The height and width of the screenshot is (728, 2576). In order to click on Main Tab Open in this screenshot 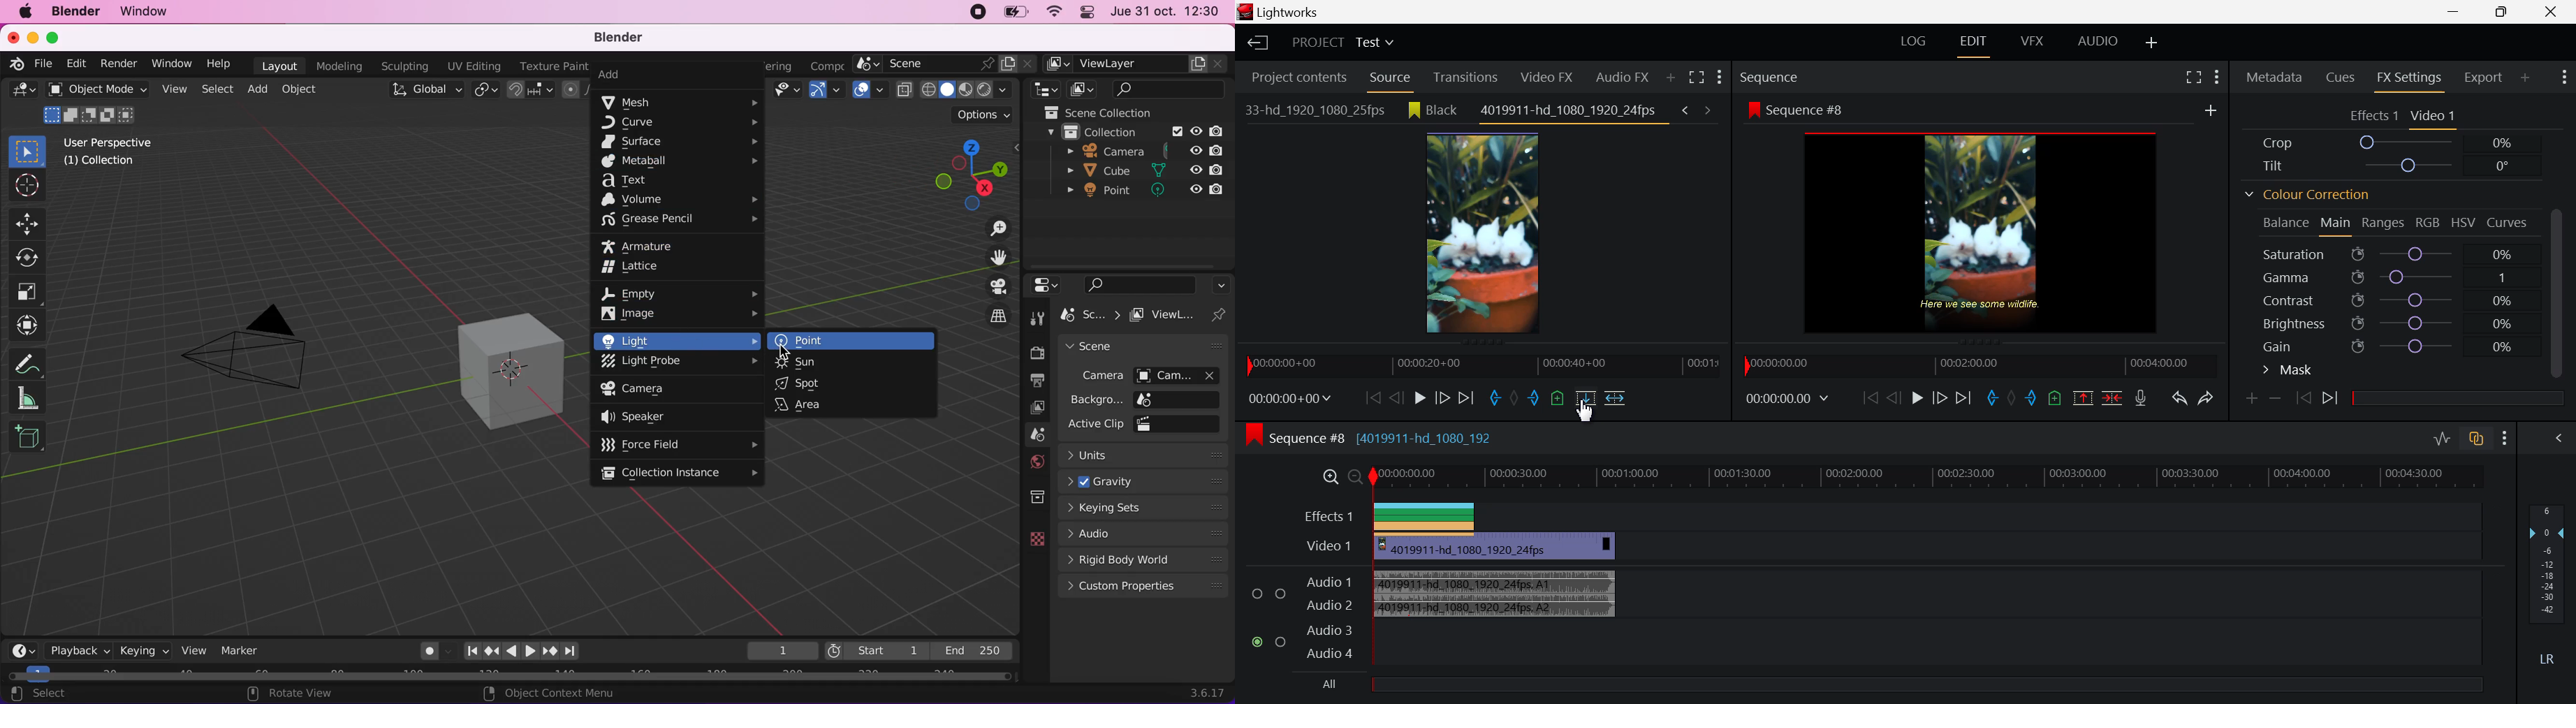, I will do `click(2336, 224)`.